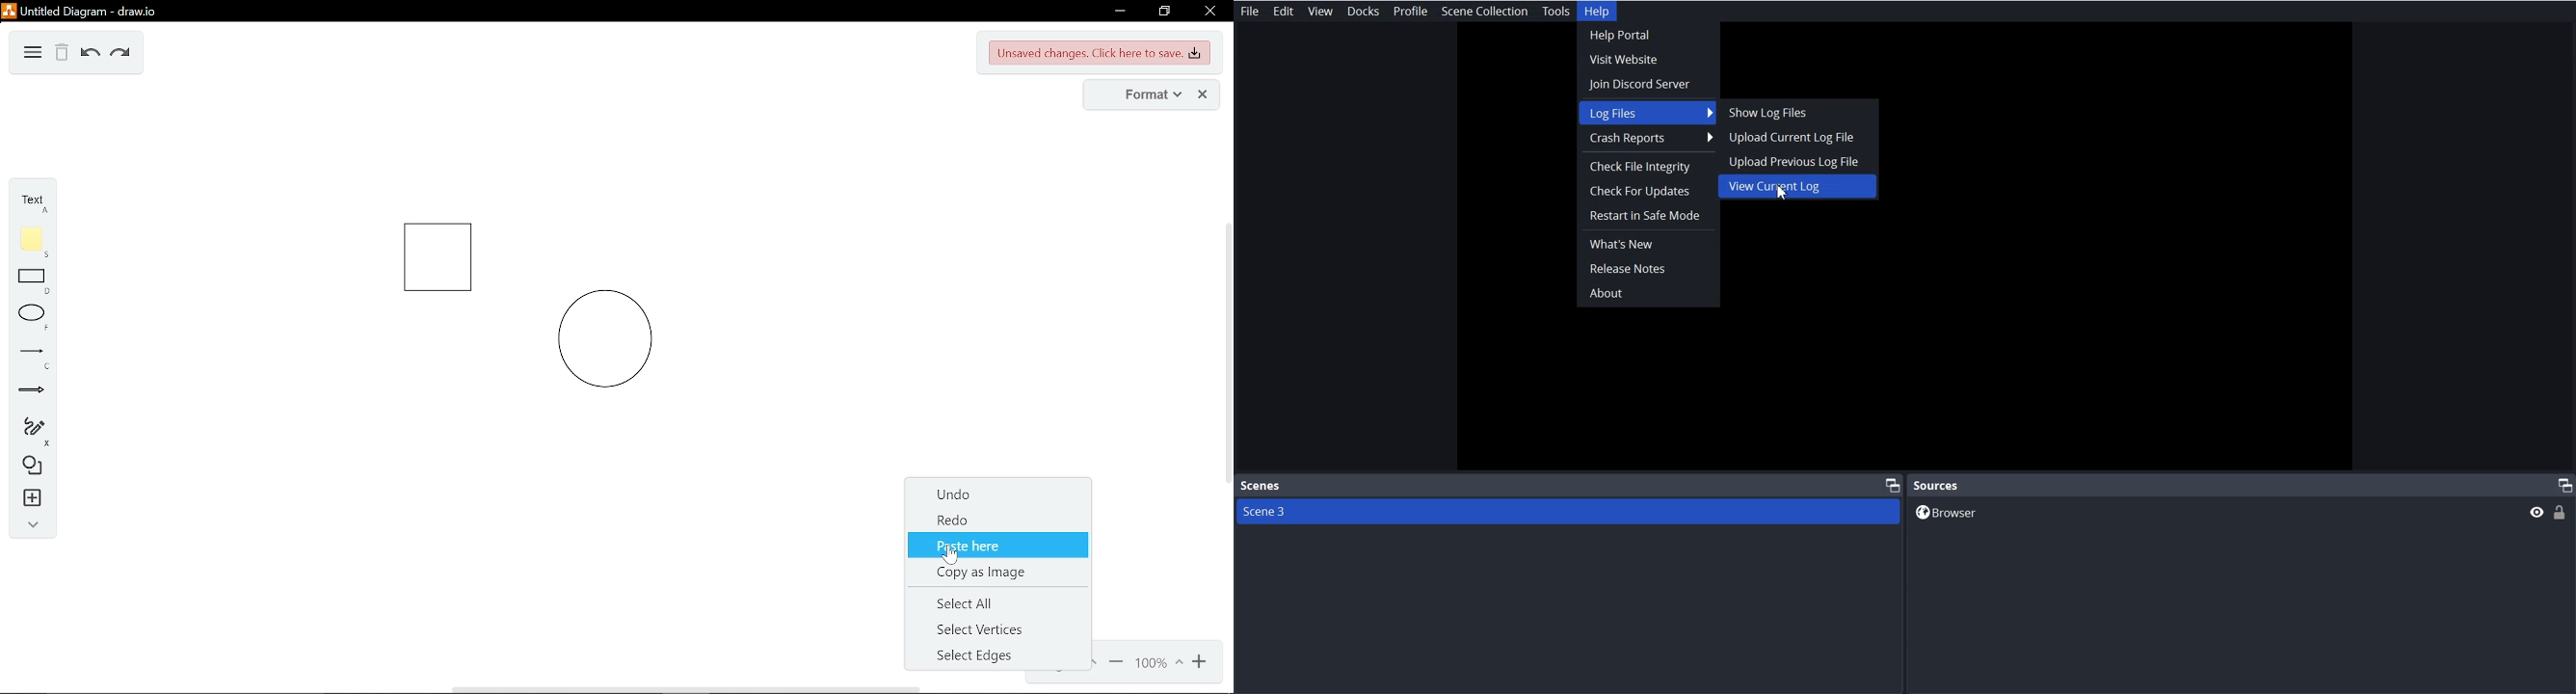  What do you see at coordinates (1484, 10) in the screenshot?
I see `Scene collection` at bounding box center [1484, 10].